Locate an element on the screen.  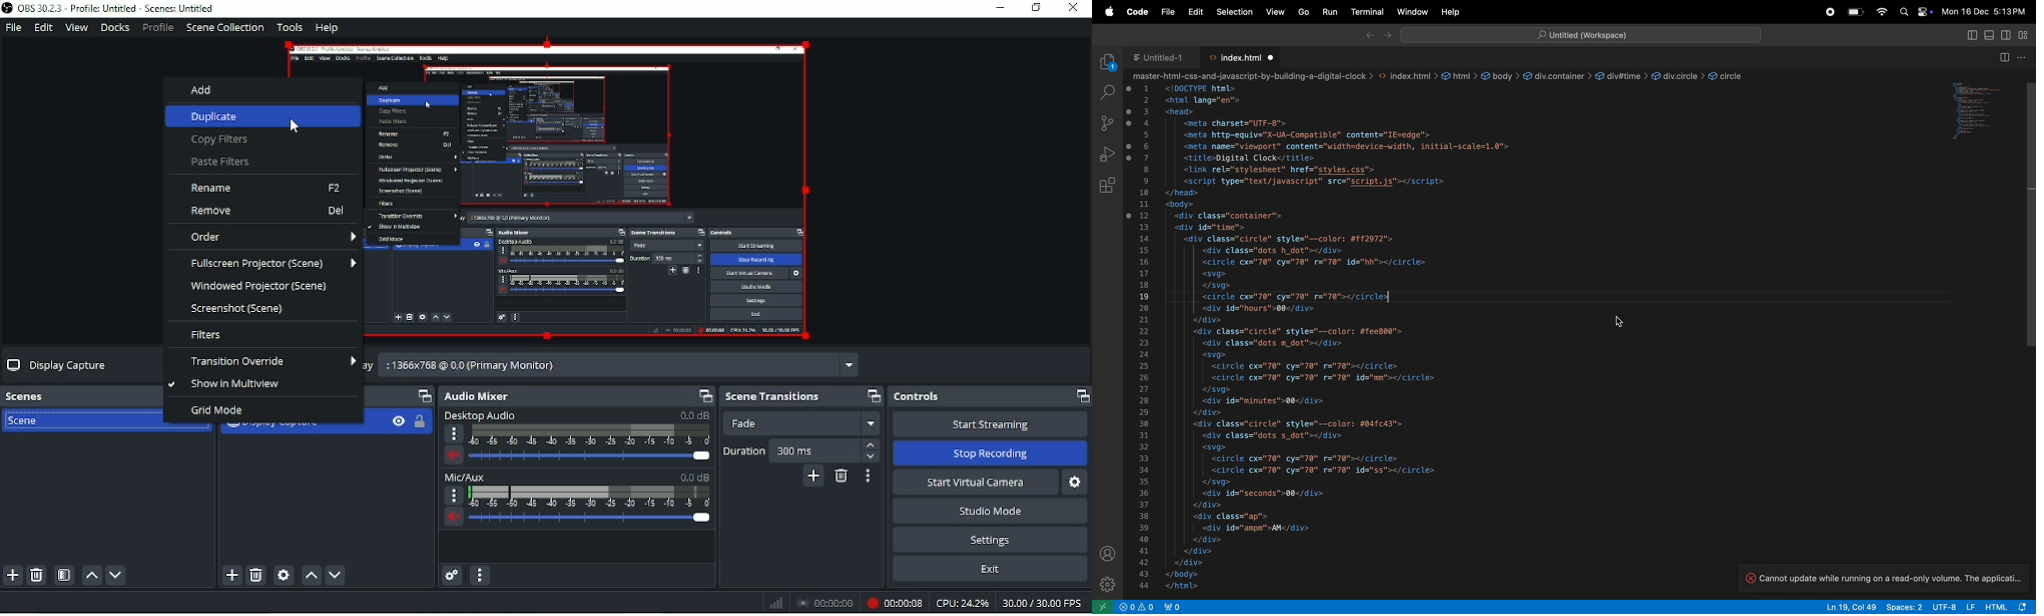
0.0 dB is located at coordinates (693, 477).